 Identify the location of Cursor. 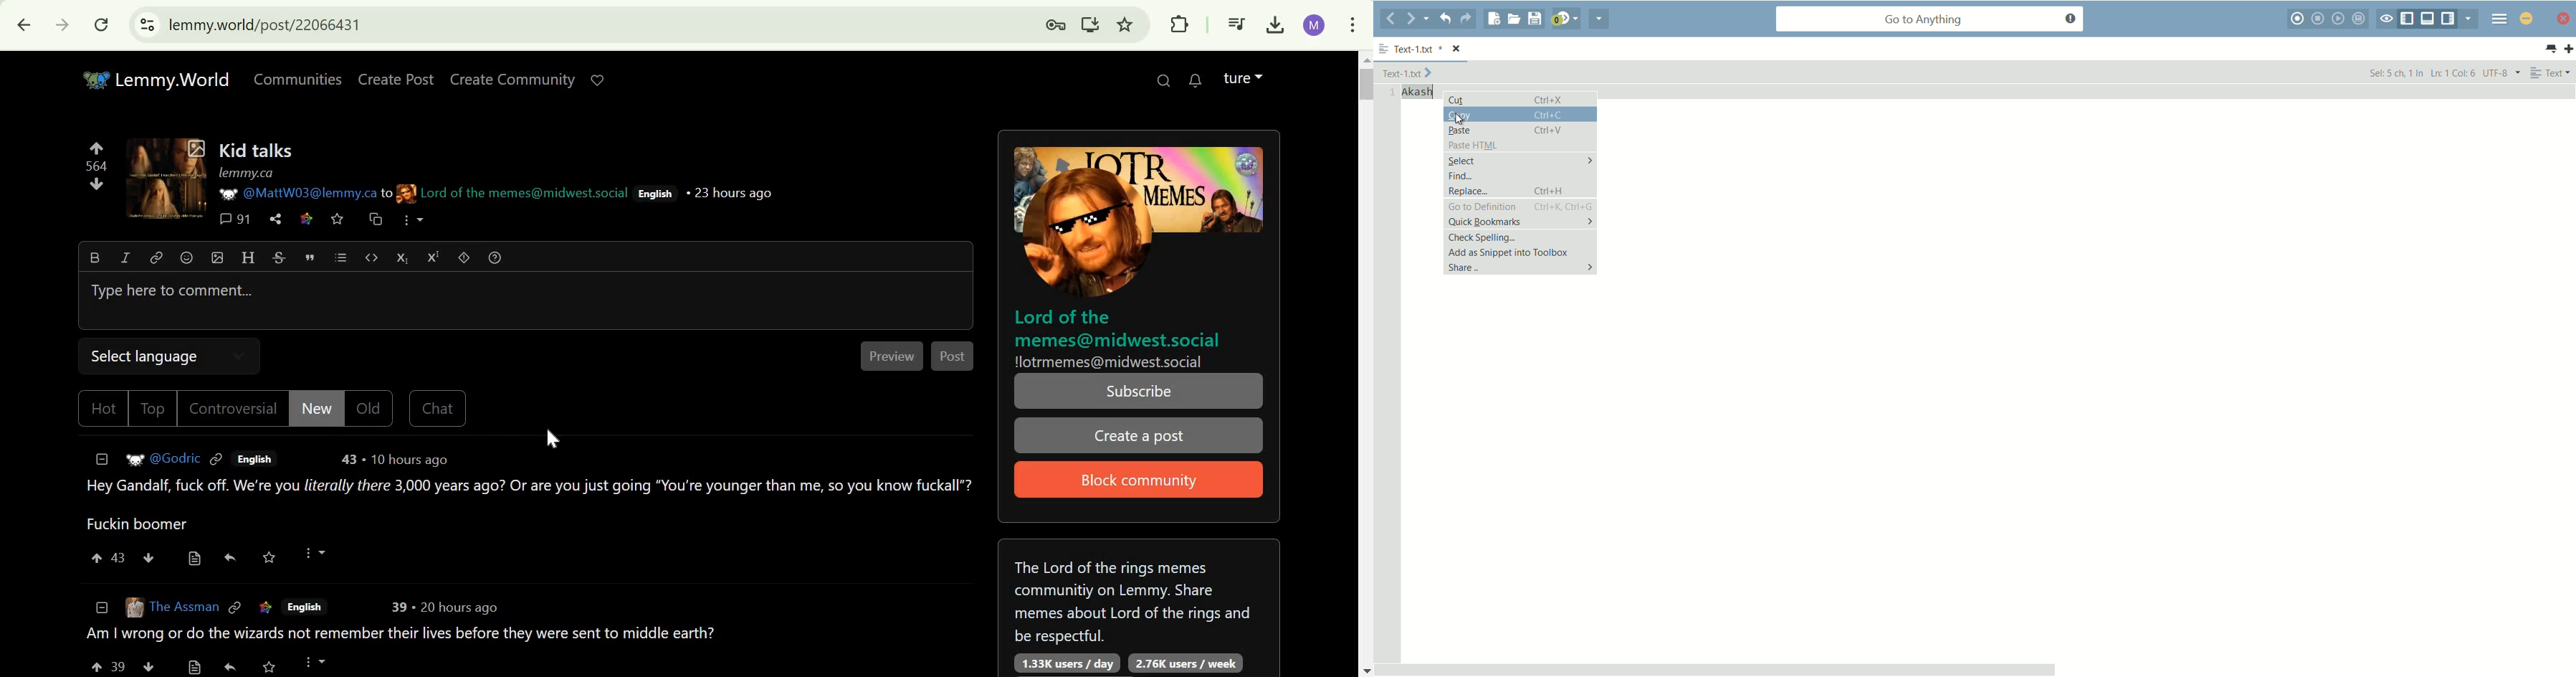
(1460, 120).